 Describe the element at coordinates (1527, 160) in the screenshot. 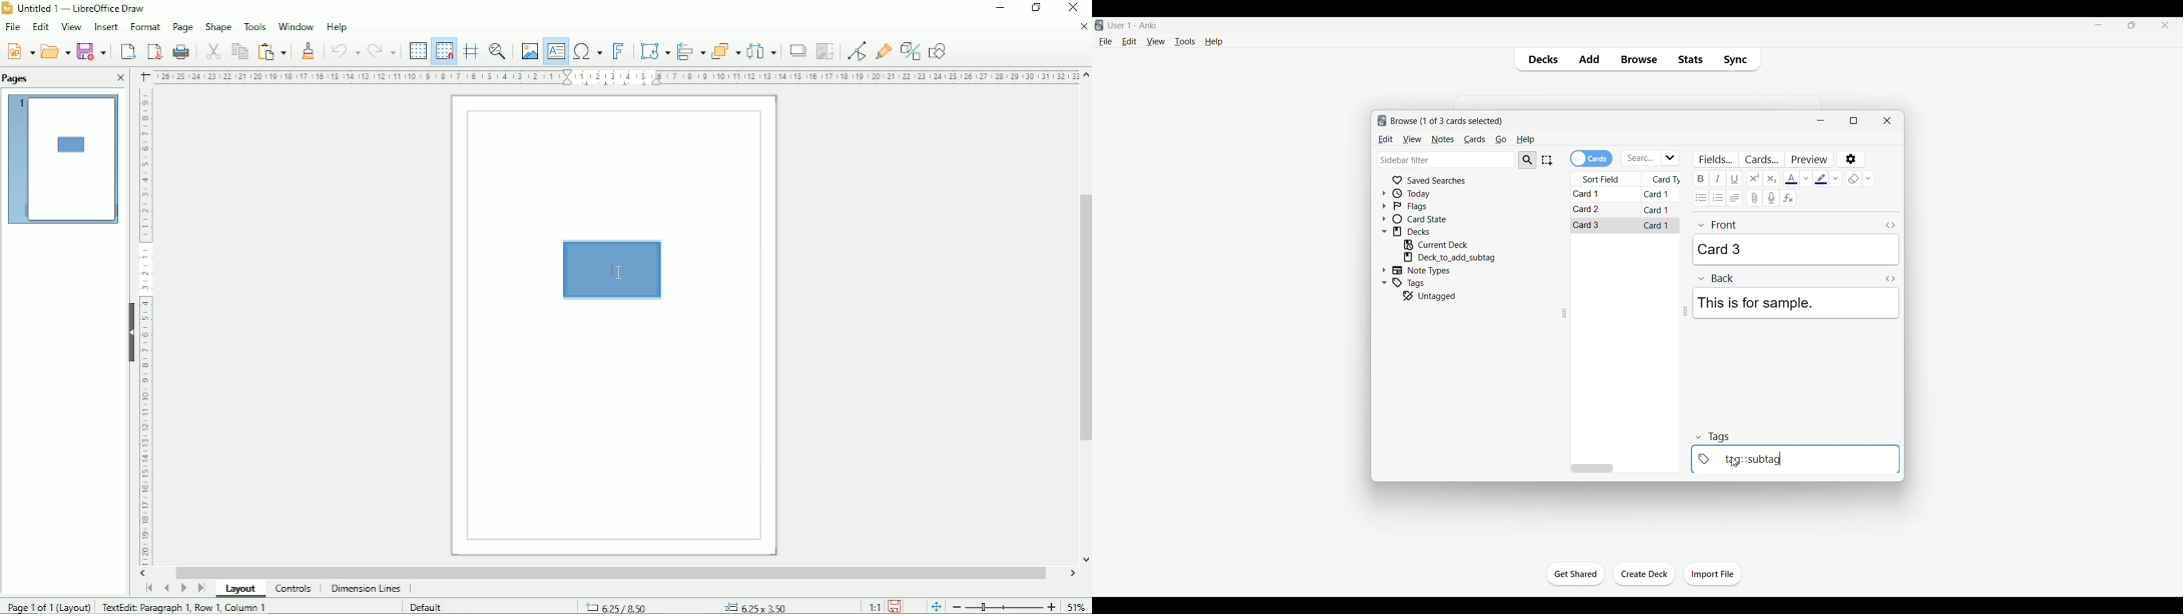

I see `Search` at that location.